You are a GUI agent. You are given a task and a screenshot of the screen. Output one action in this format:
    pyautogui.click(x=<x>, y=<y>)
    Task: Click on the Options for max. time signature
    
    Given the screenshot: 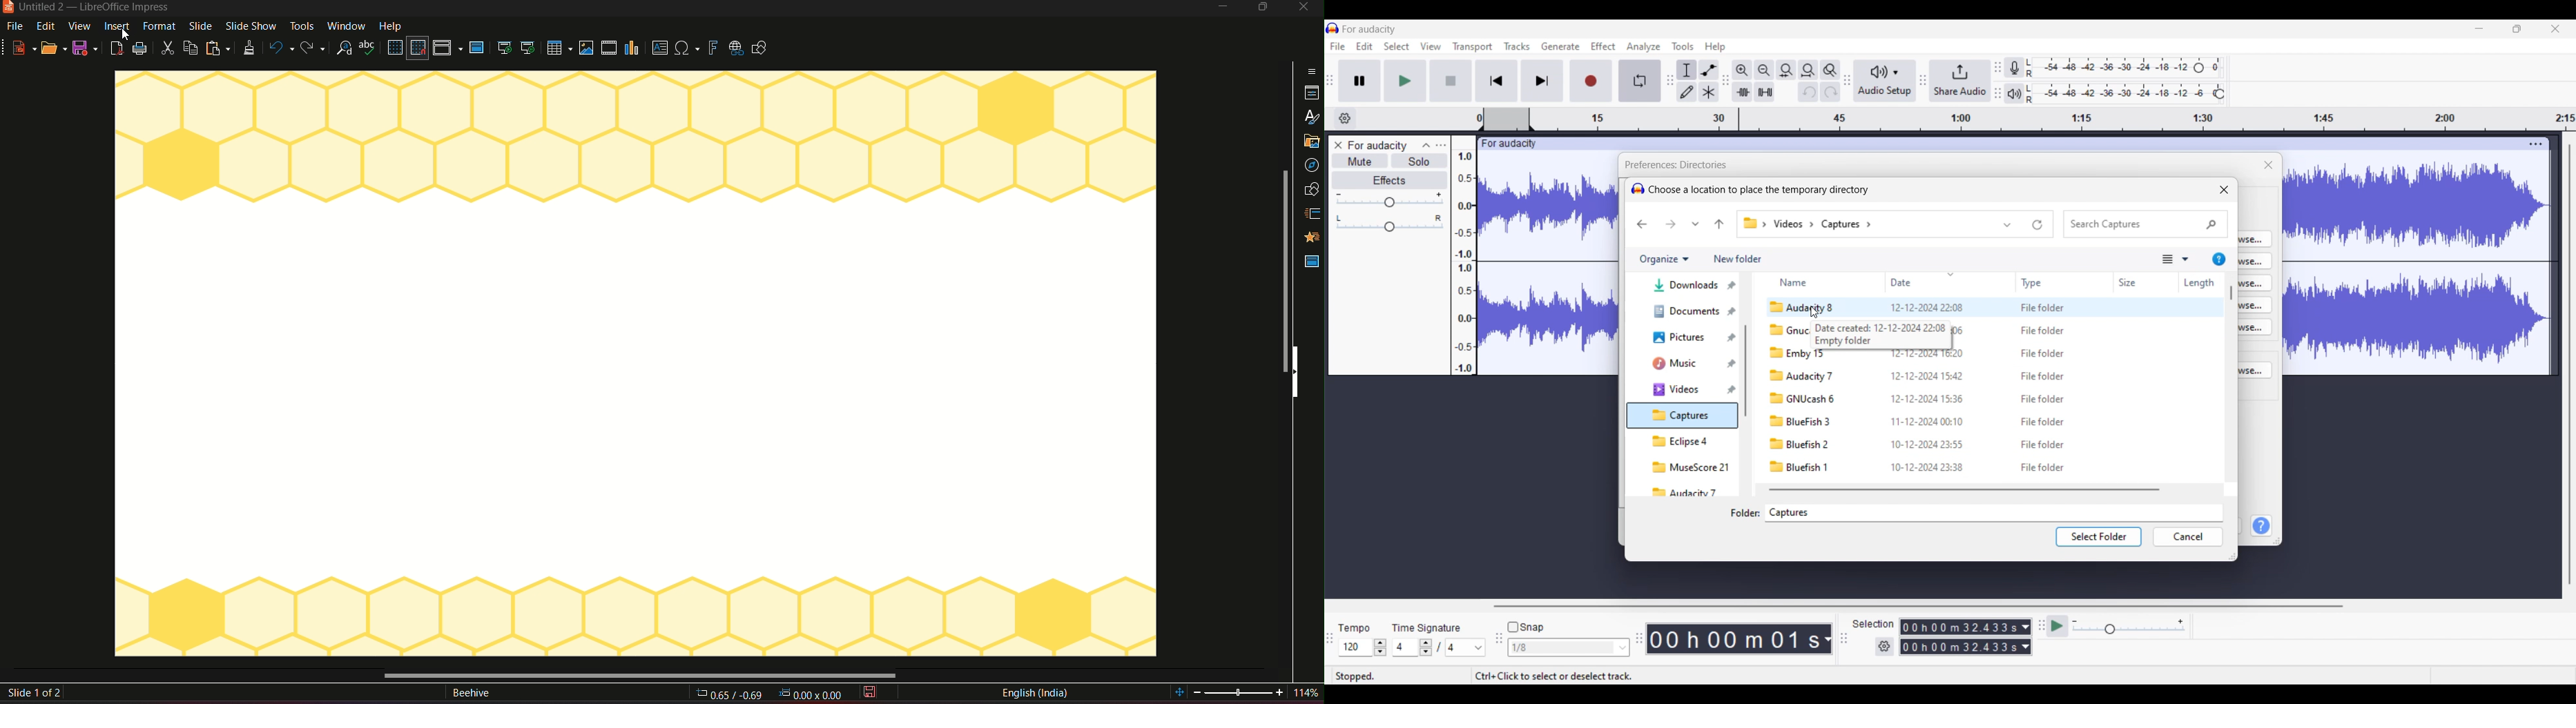 What is the action you would take?
    pyautogui.click(x=1466, y=647)
    